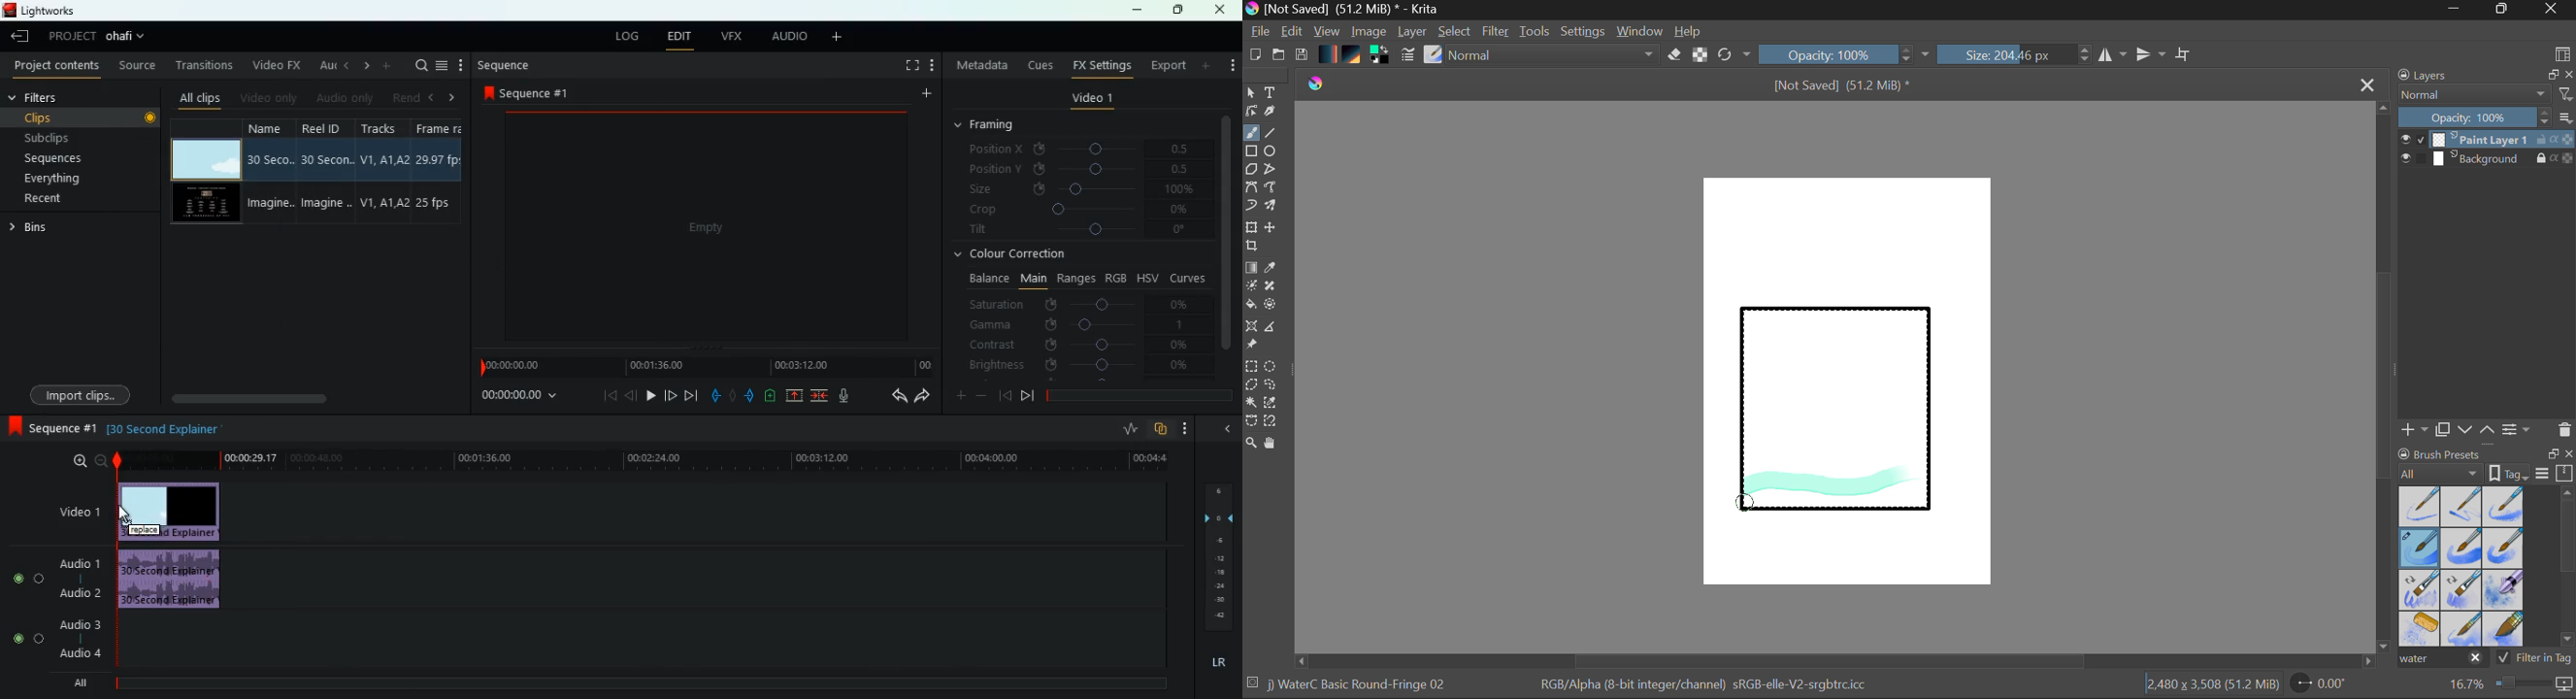  What do you see at coordinates (204, 205) in the screenshot?
I see `video` at bounding box center [204, 205].